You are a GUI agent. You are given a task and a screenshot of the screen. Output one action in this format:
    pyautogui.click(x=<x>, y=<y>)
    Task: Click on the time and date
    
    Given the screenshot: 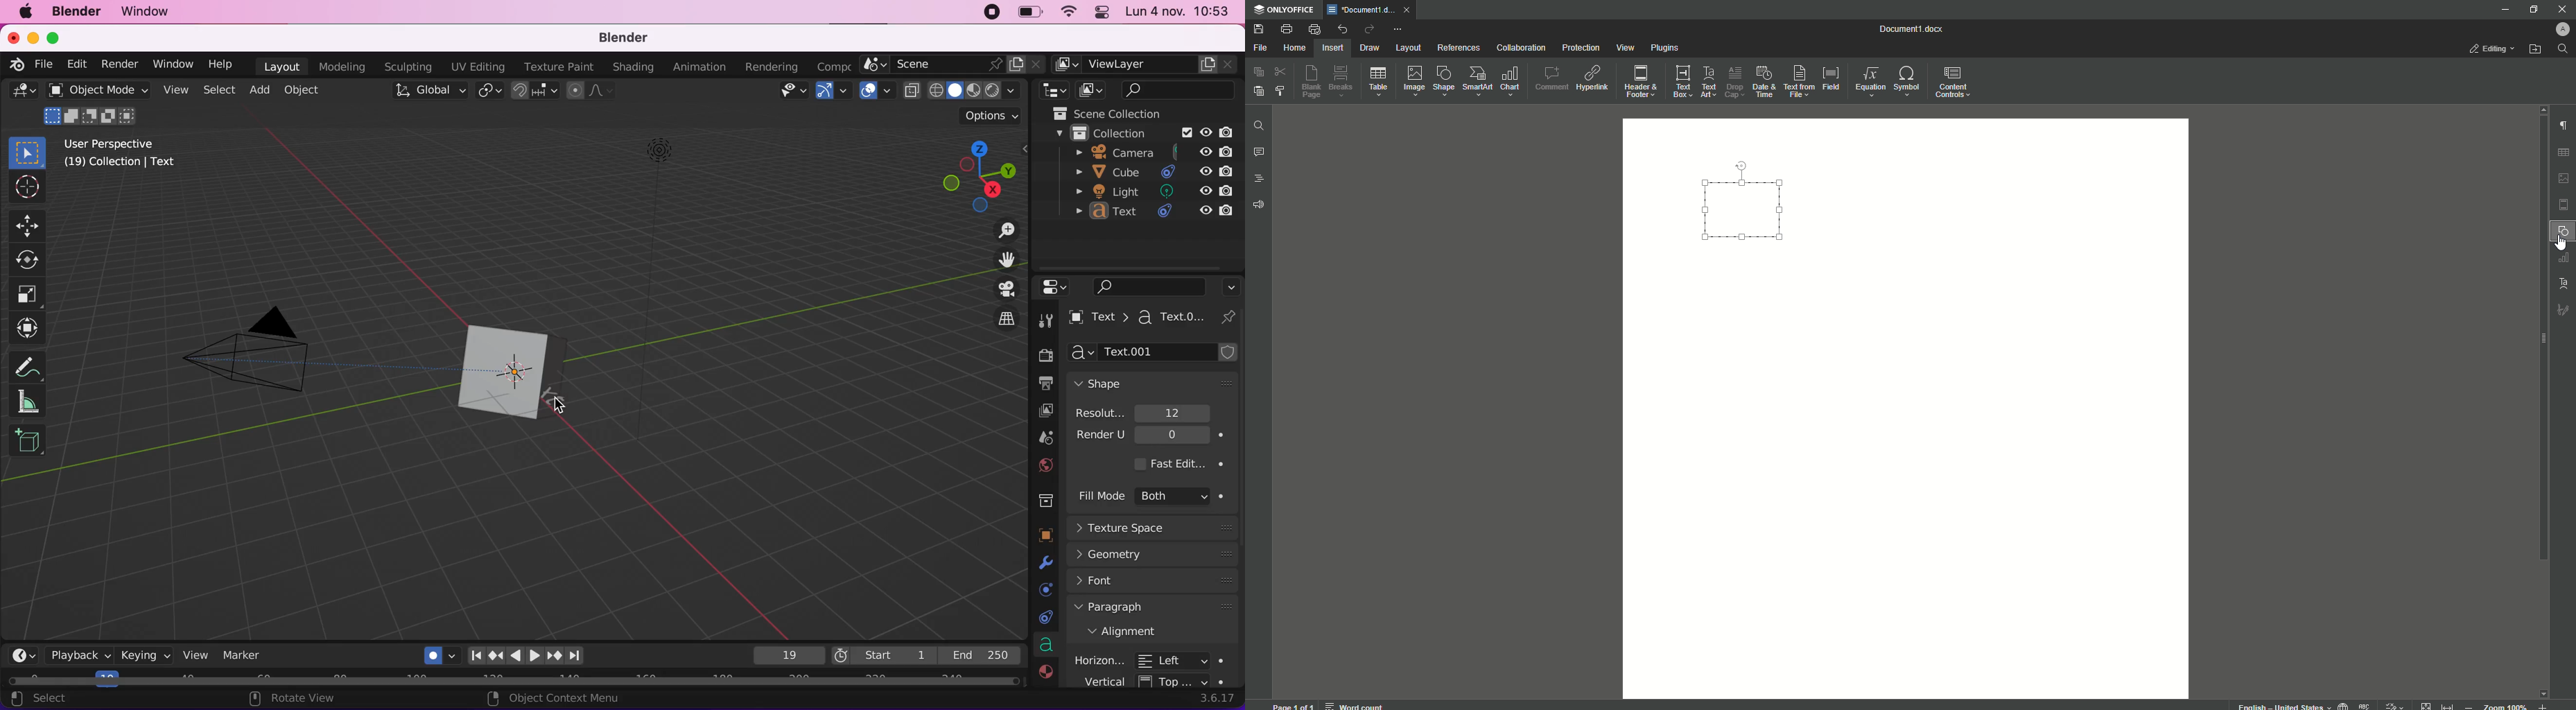 What is the action you would take?
    pyautogui.click(x=1179, y=13)
    